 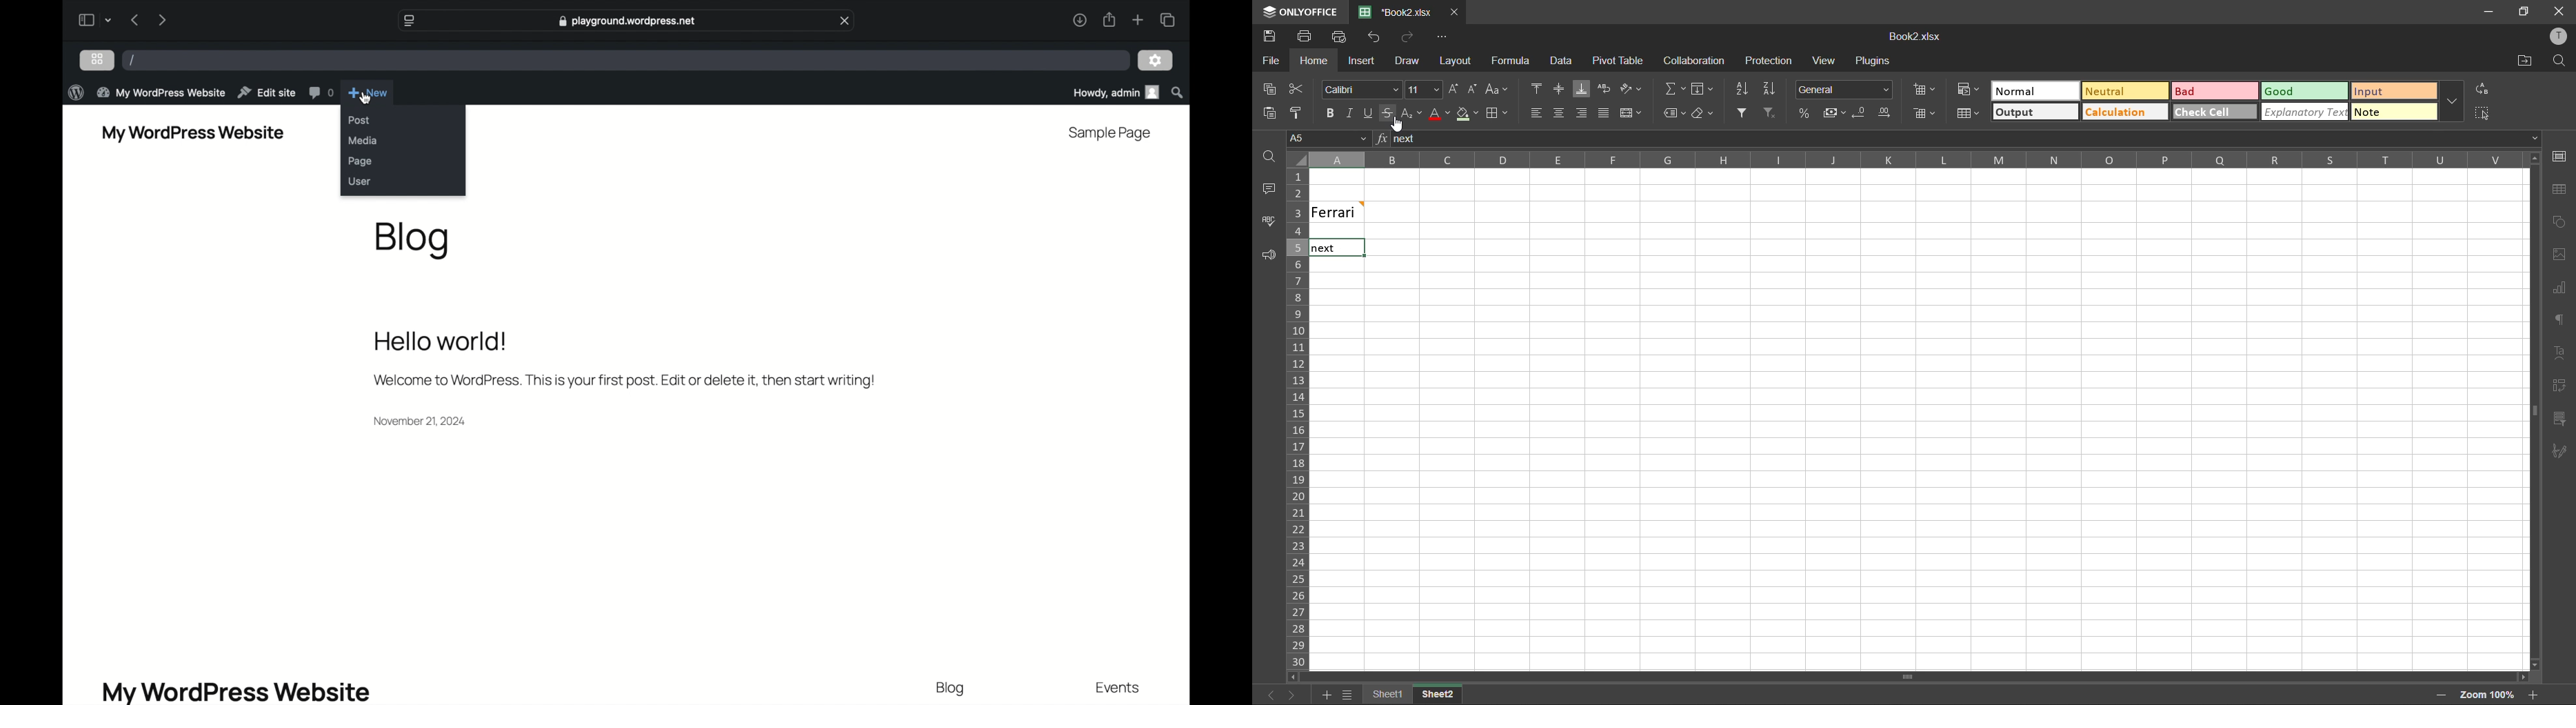 I want to click on insert, so click(x=1362, y=63).